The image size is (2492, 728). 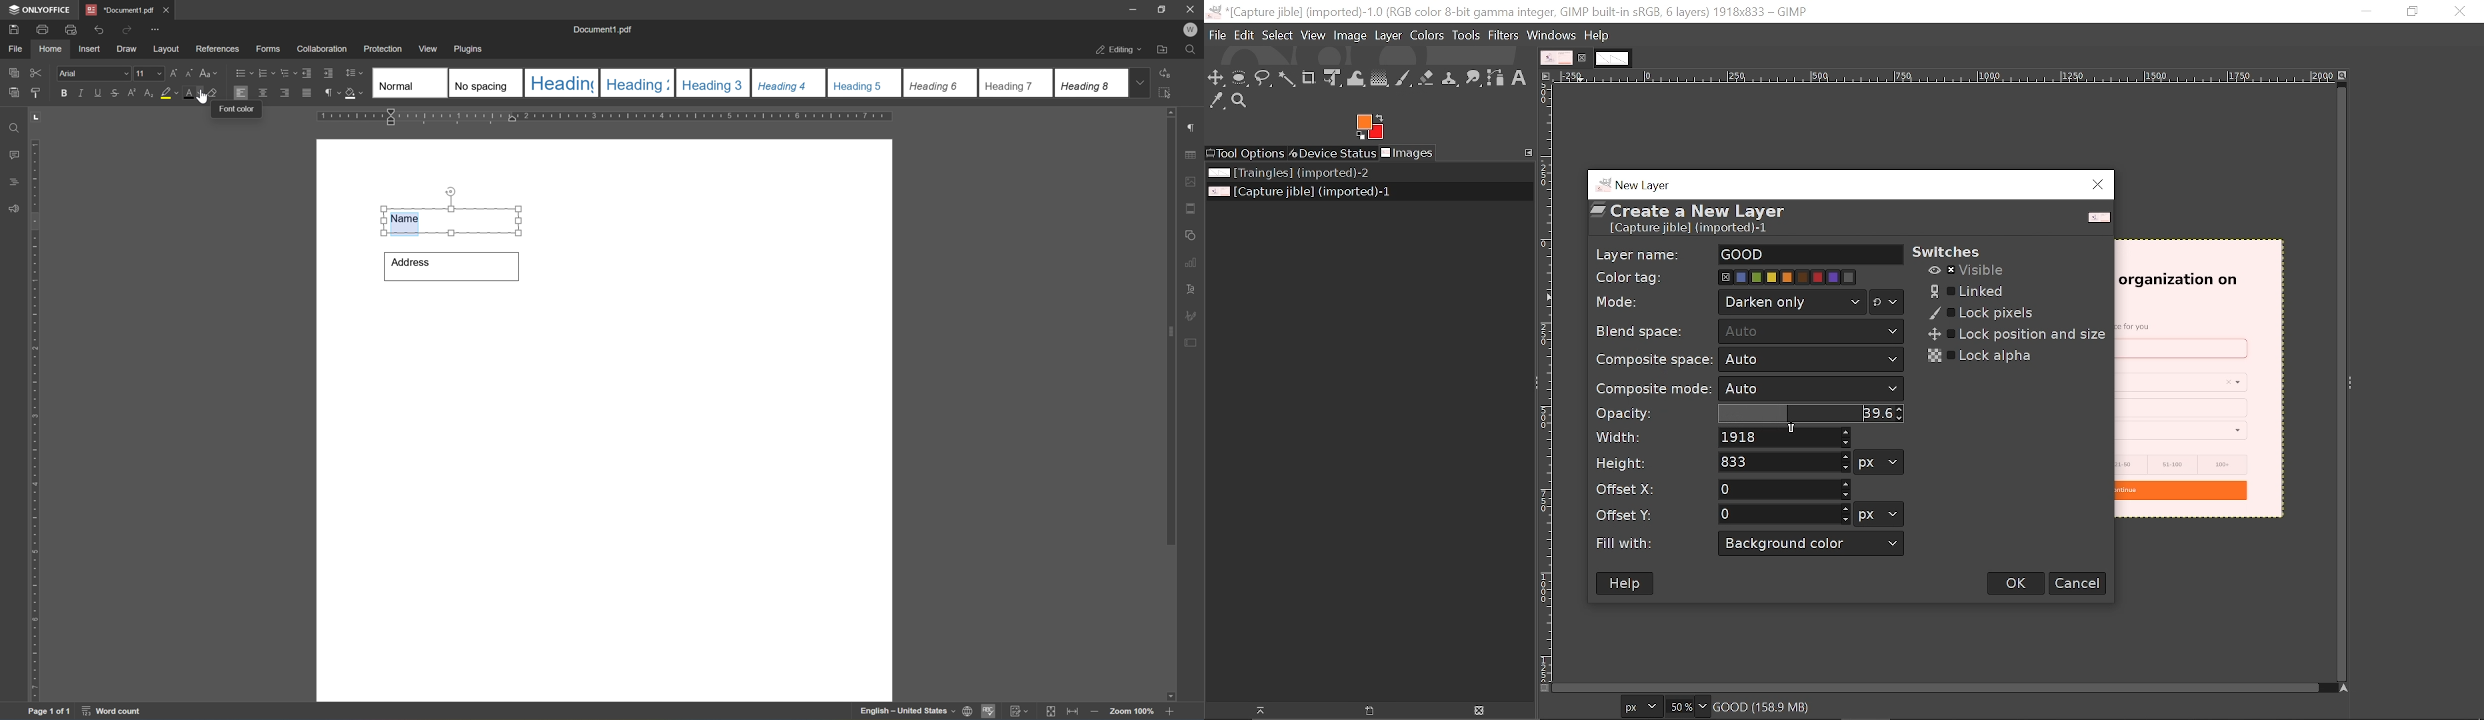 What do you see at coordinates (210, 75) in the screenshot?
I see `change case` at bounding box center [210, 75].